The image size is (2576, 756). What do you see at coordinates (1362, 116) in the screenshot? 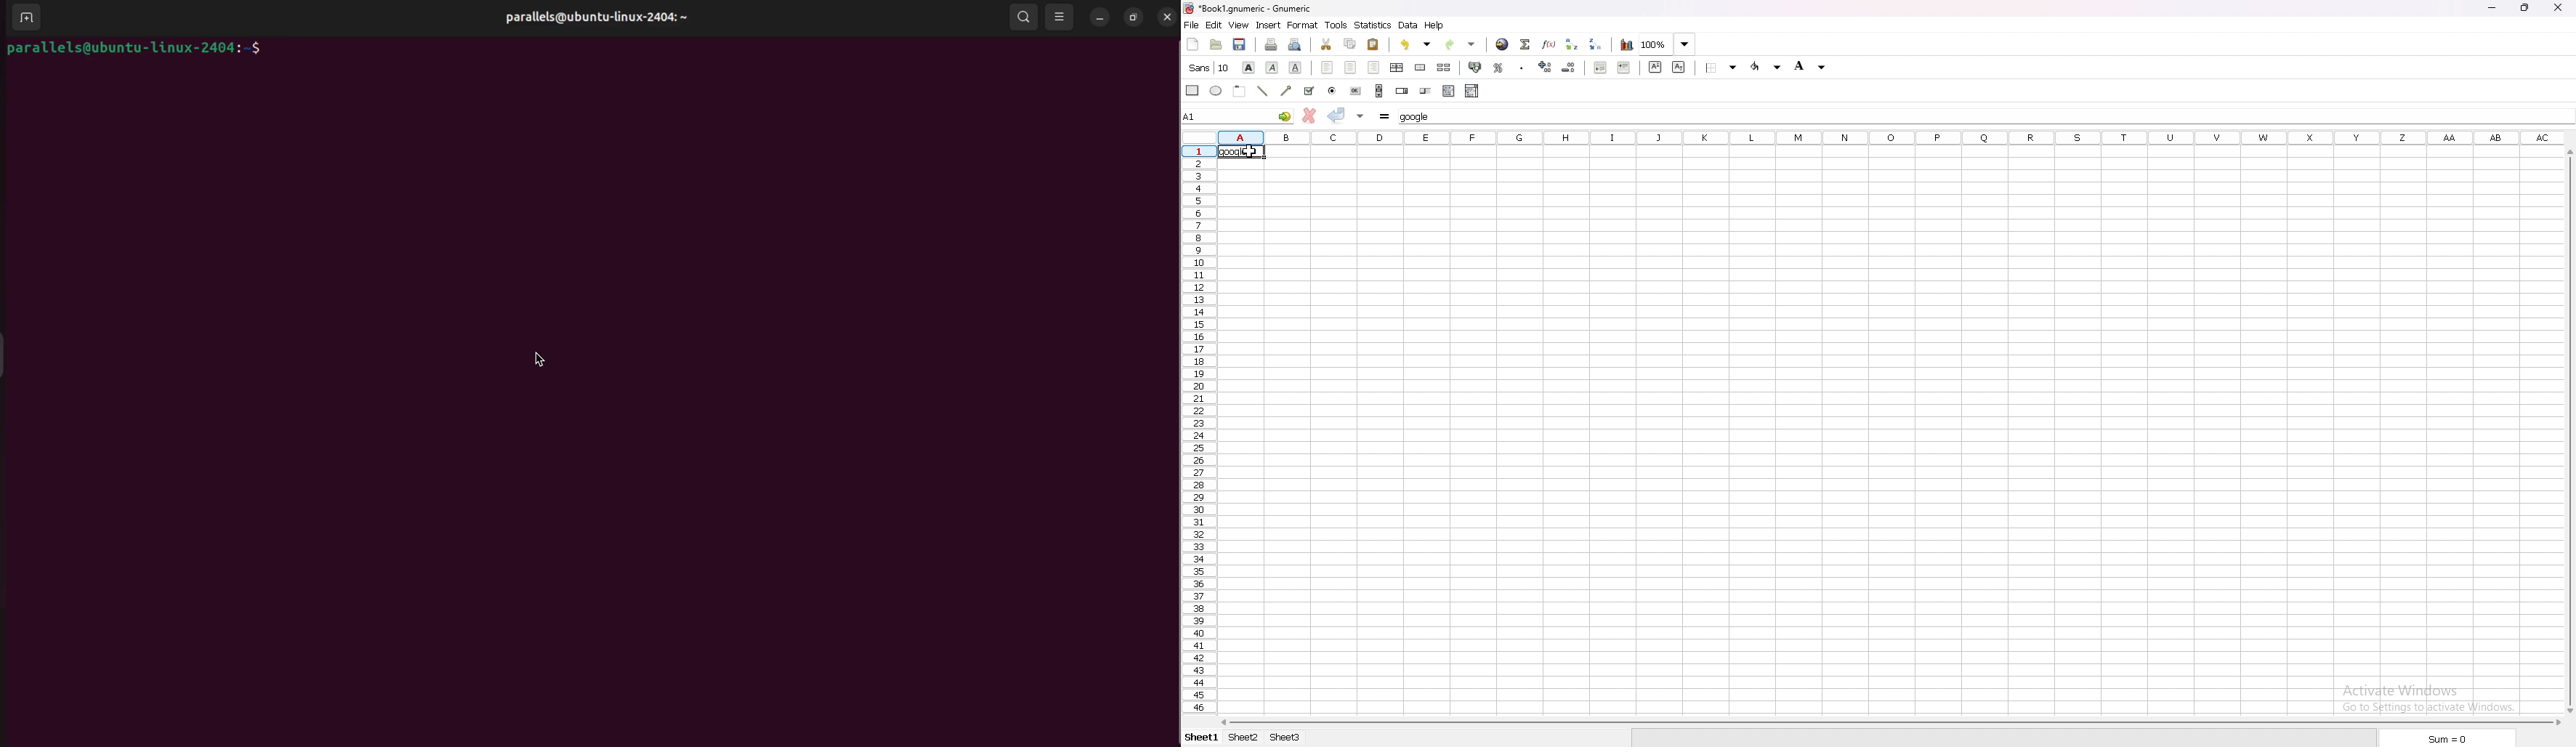
I see `accept changes in multple cell` at bounding box center [1362, 116].